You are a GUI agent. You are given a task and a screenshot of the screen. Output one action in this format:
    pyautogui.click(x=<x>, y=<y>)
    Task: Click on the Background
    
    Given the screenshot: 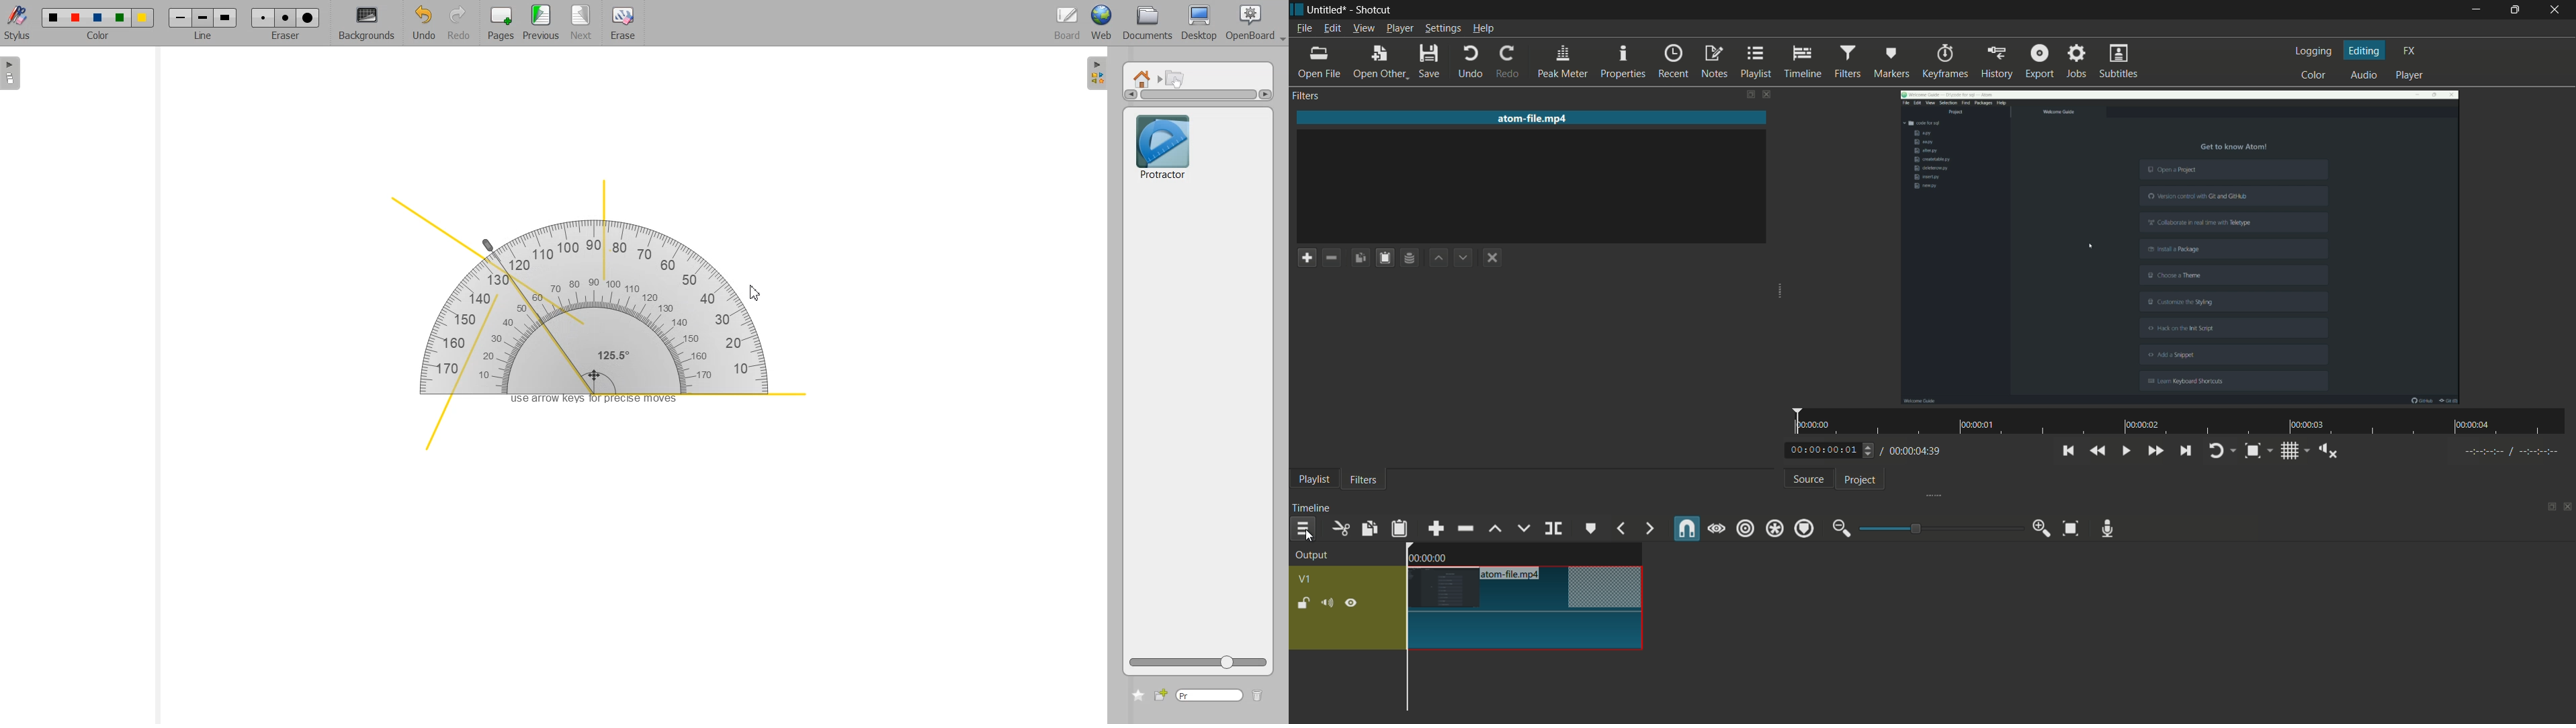 What is the action you would take?
    pyautogui.click(x=367, y=24)
    